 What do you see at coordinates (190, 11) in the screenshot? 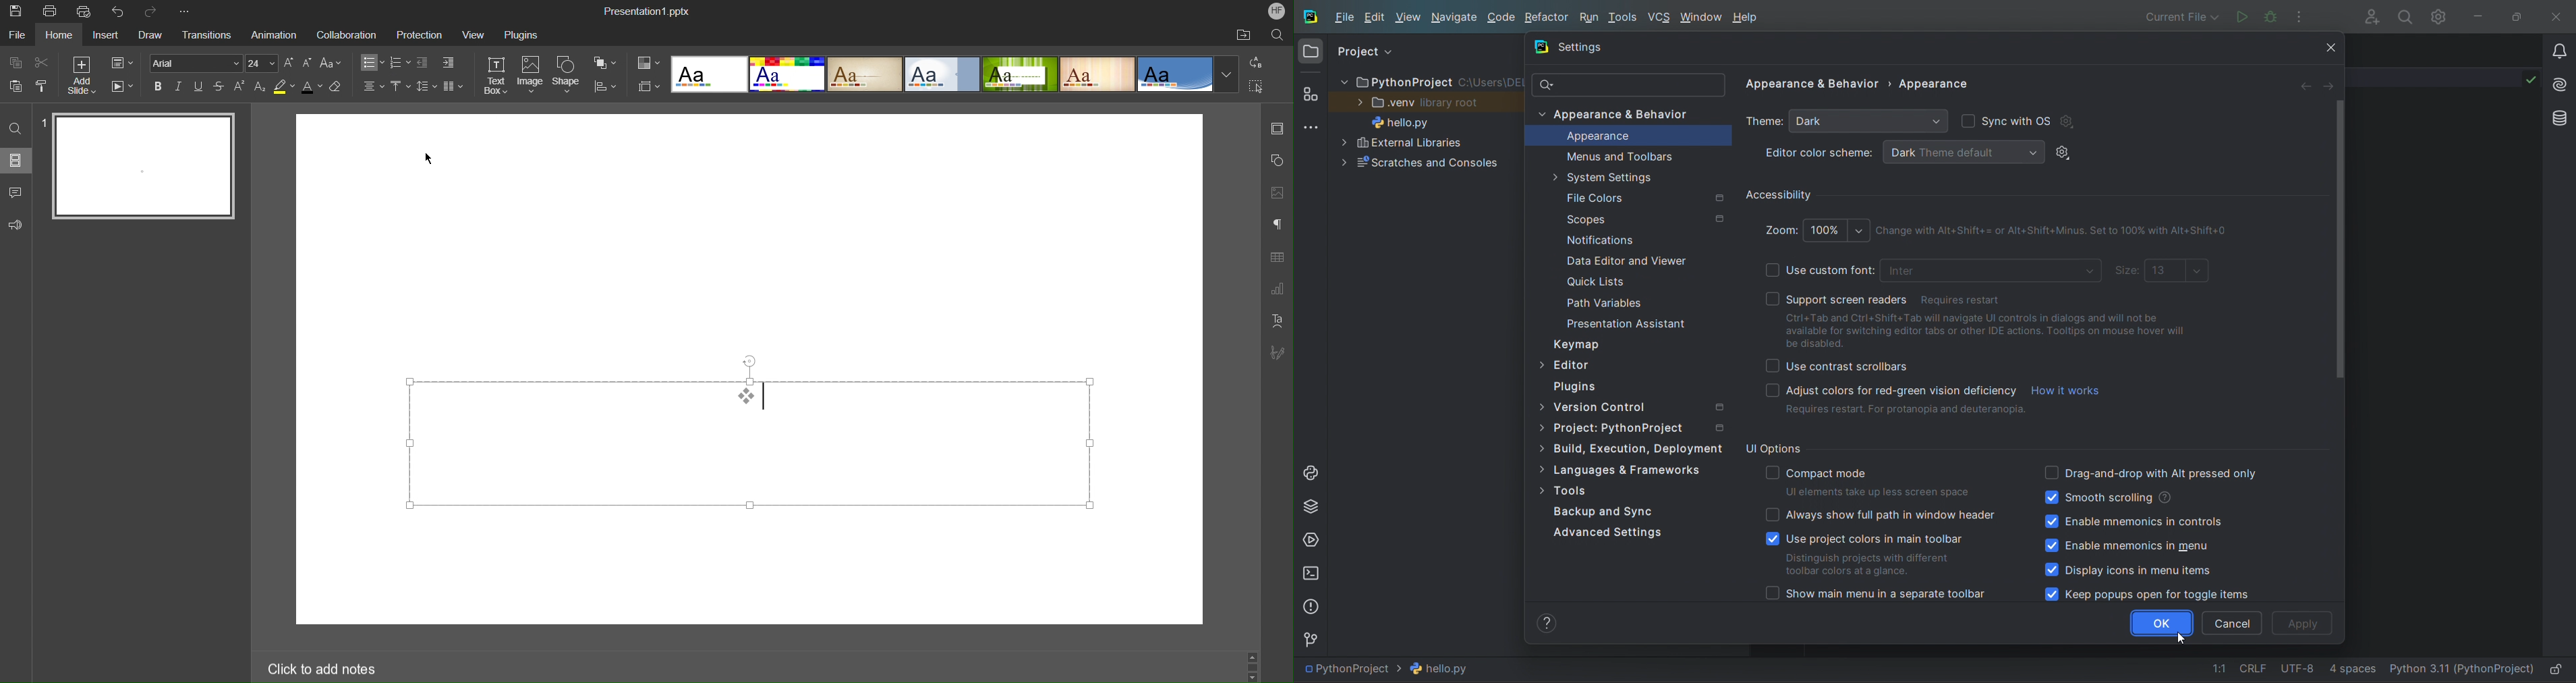
I see `More` at bounding box center [190, 11].